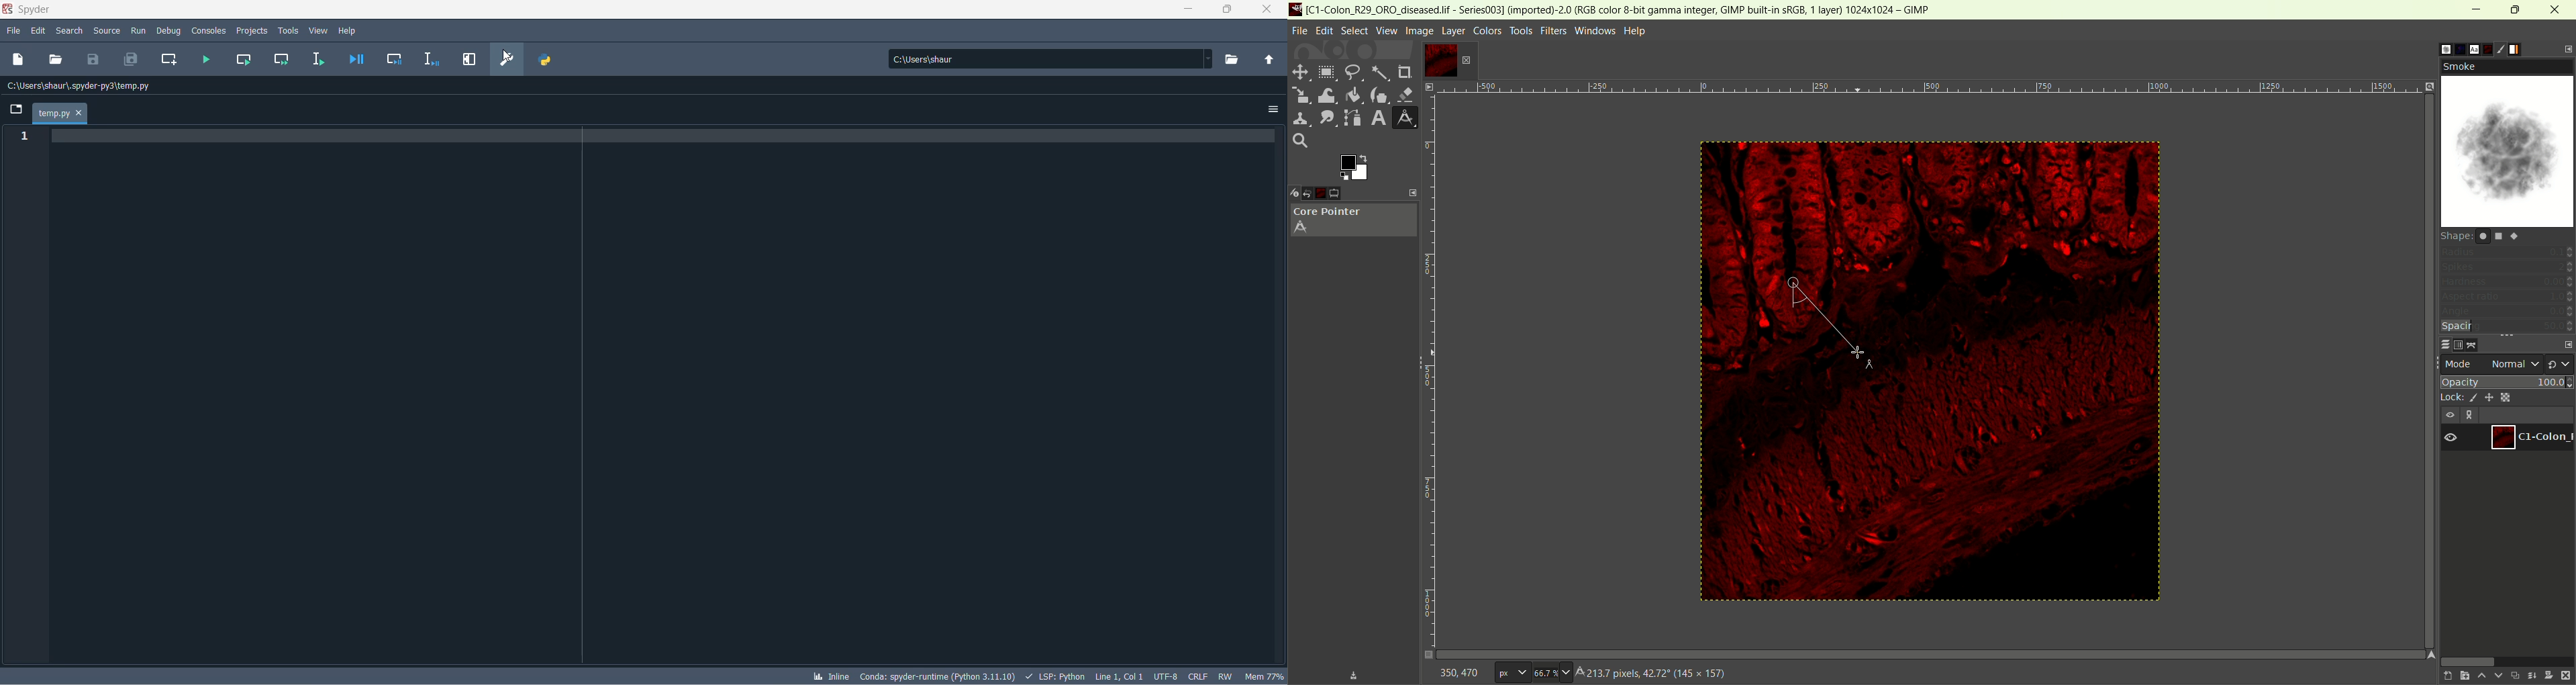 The image size is (2576, 700). Describe the element at coordinates (2530, 437) in the screenshot. I see `layer1` at that location.